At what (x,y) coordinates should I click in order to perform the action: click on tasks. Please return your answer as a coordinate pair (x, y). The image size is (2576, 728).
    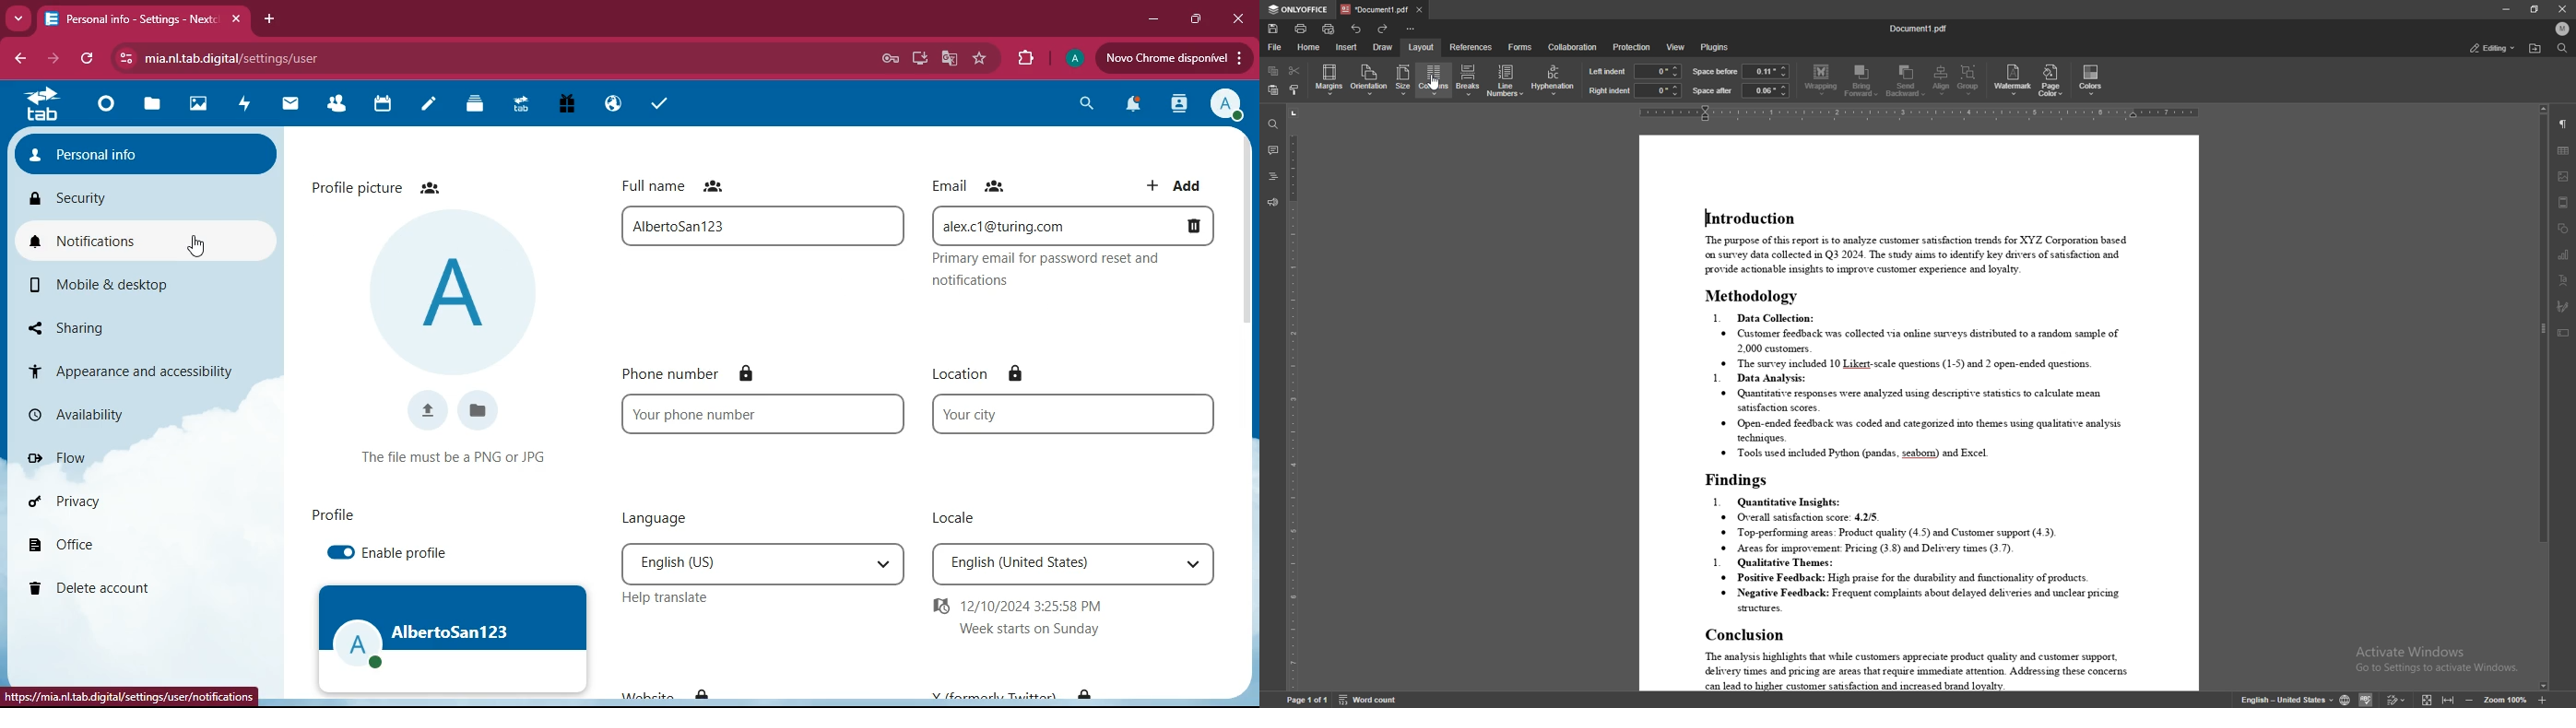
    Looking at the image, I should click on (652, 103).